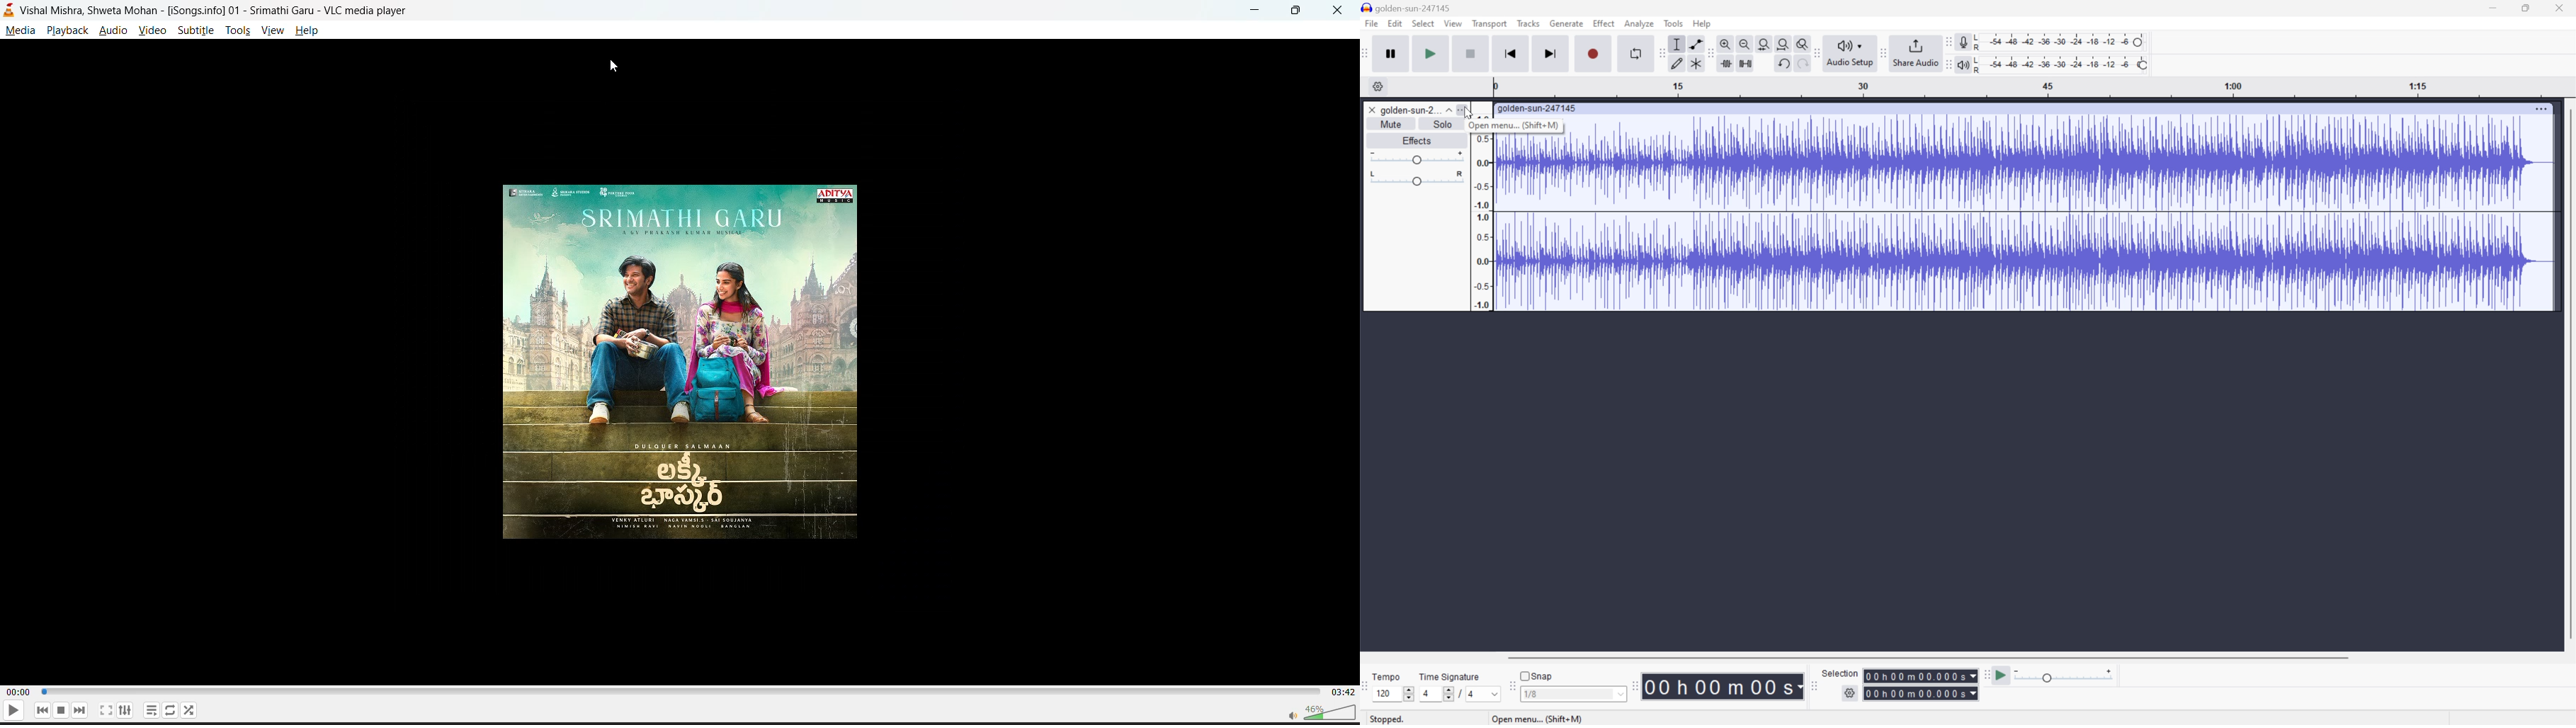 The image size is (2576, 728). Describe the element at coordinates (1415, 159) in the screenshot. I see `Slider` at that location.